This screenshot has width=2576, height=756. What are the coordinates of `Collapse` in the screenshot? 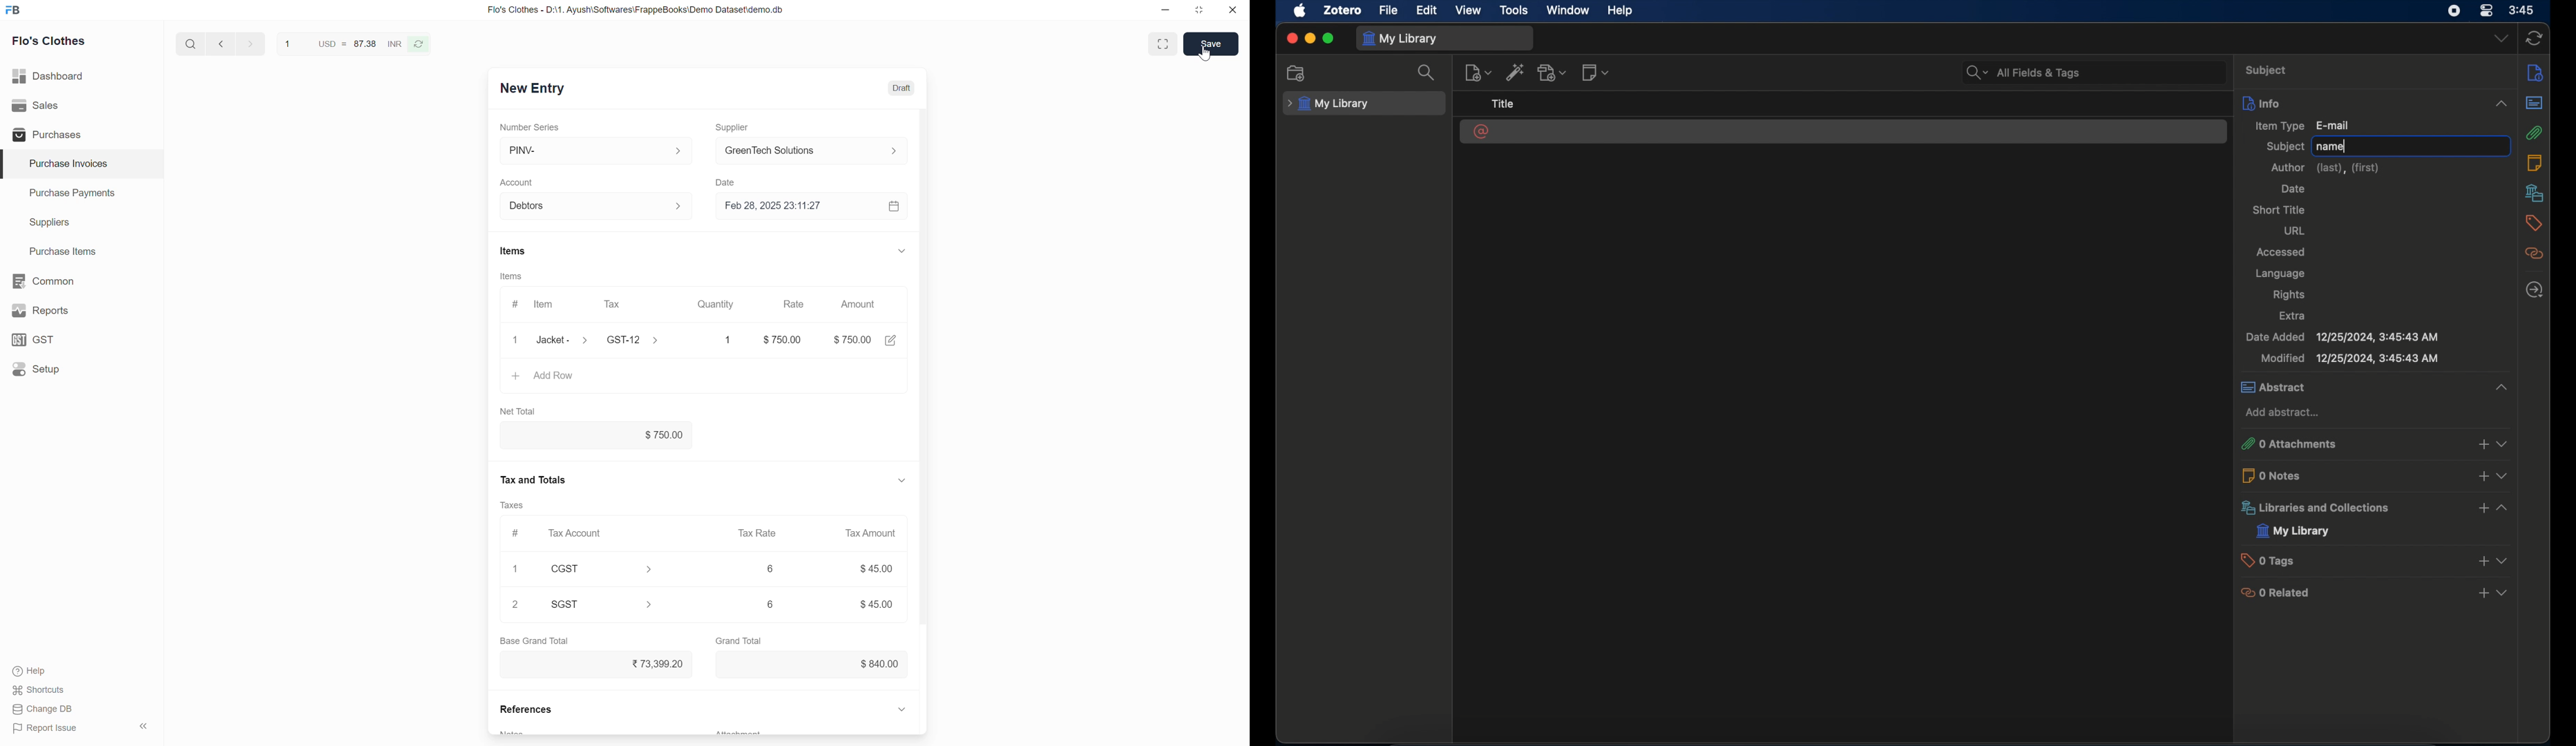 It's located at (144, 726).